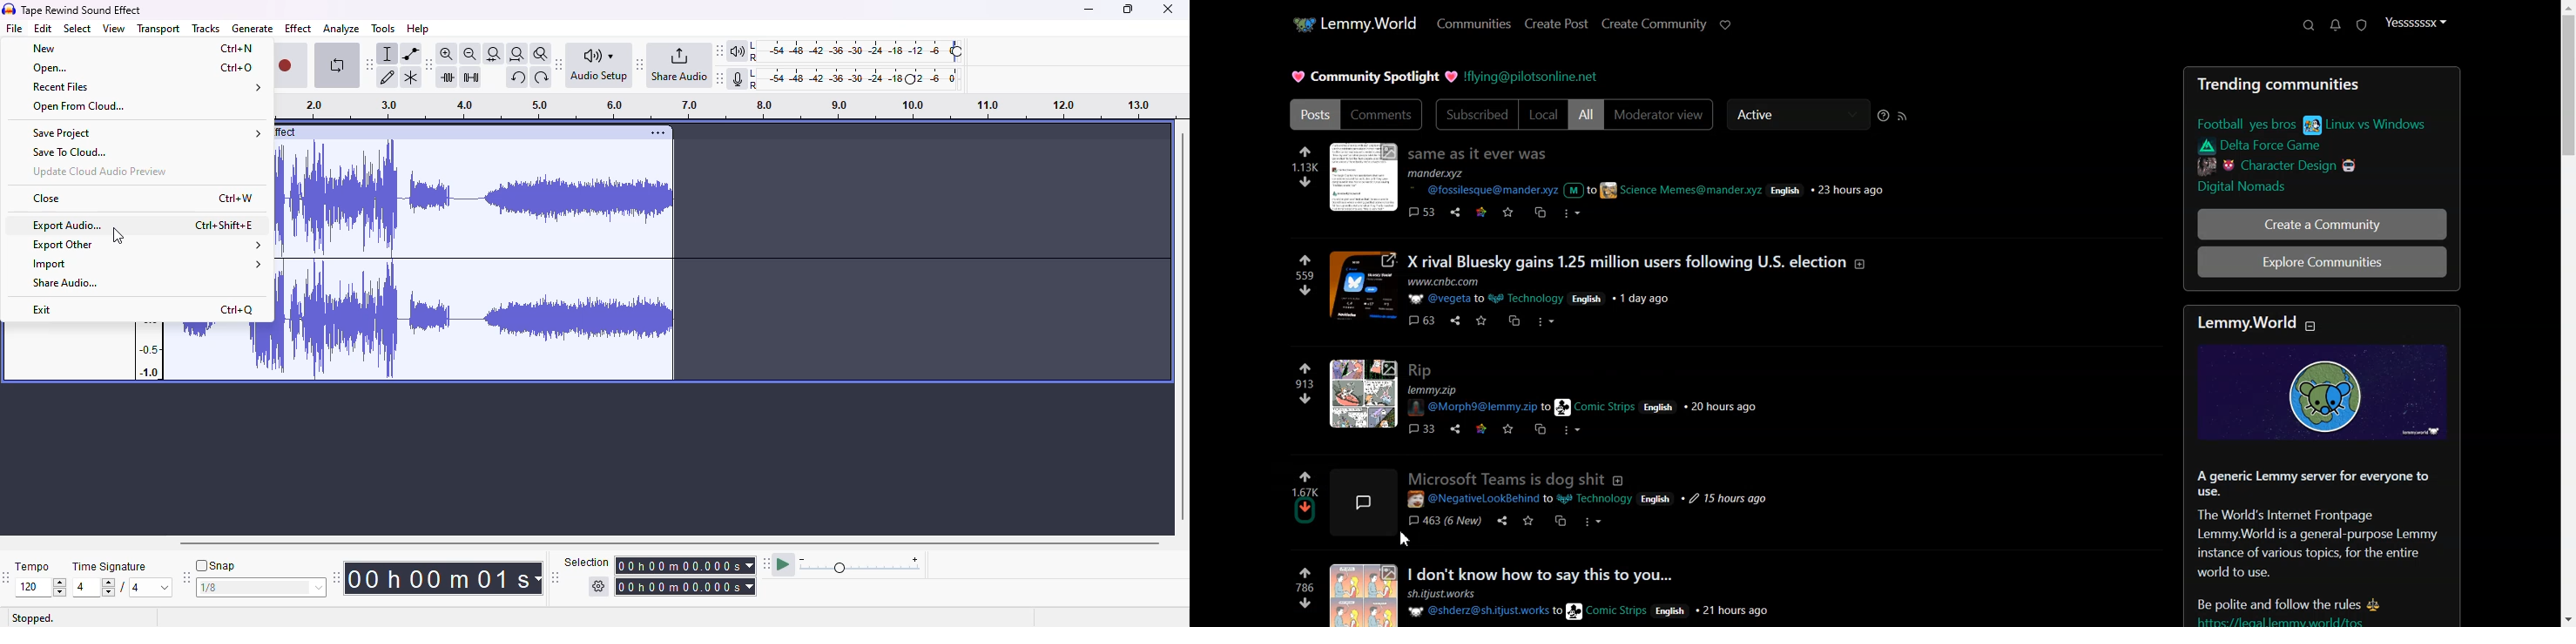 The image size is (2576, 644). Describe the element at coordinates (2309, 25) in the screenshot. I see `Search` at that location.